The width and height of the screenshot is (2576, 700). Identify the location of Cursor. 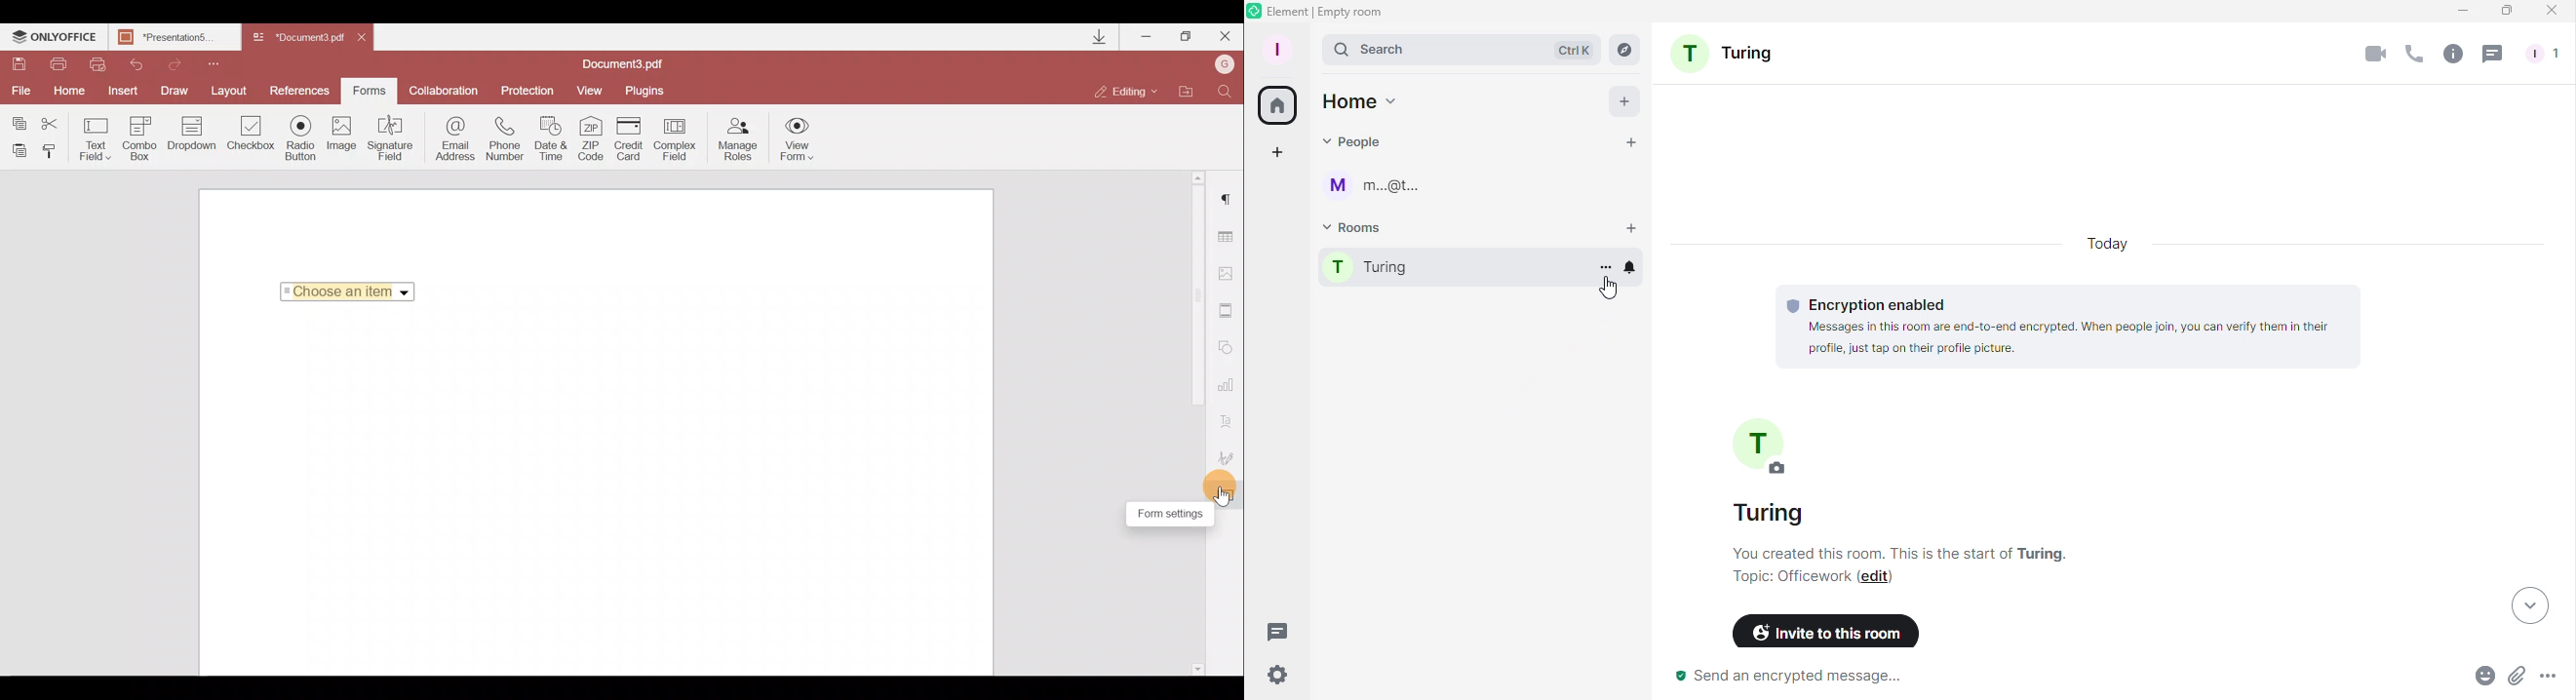
(1607, 287).